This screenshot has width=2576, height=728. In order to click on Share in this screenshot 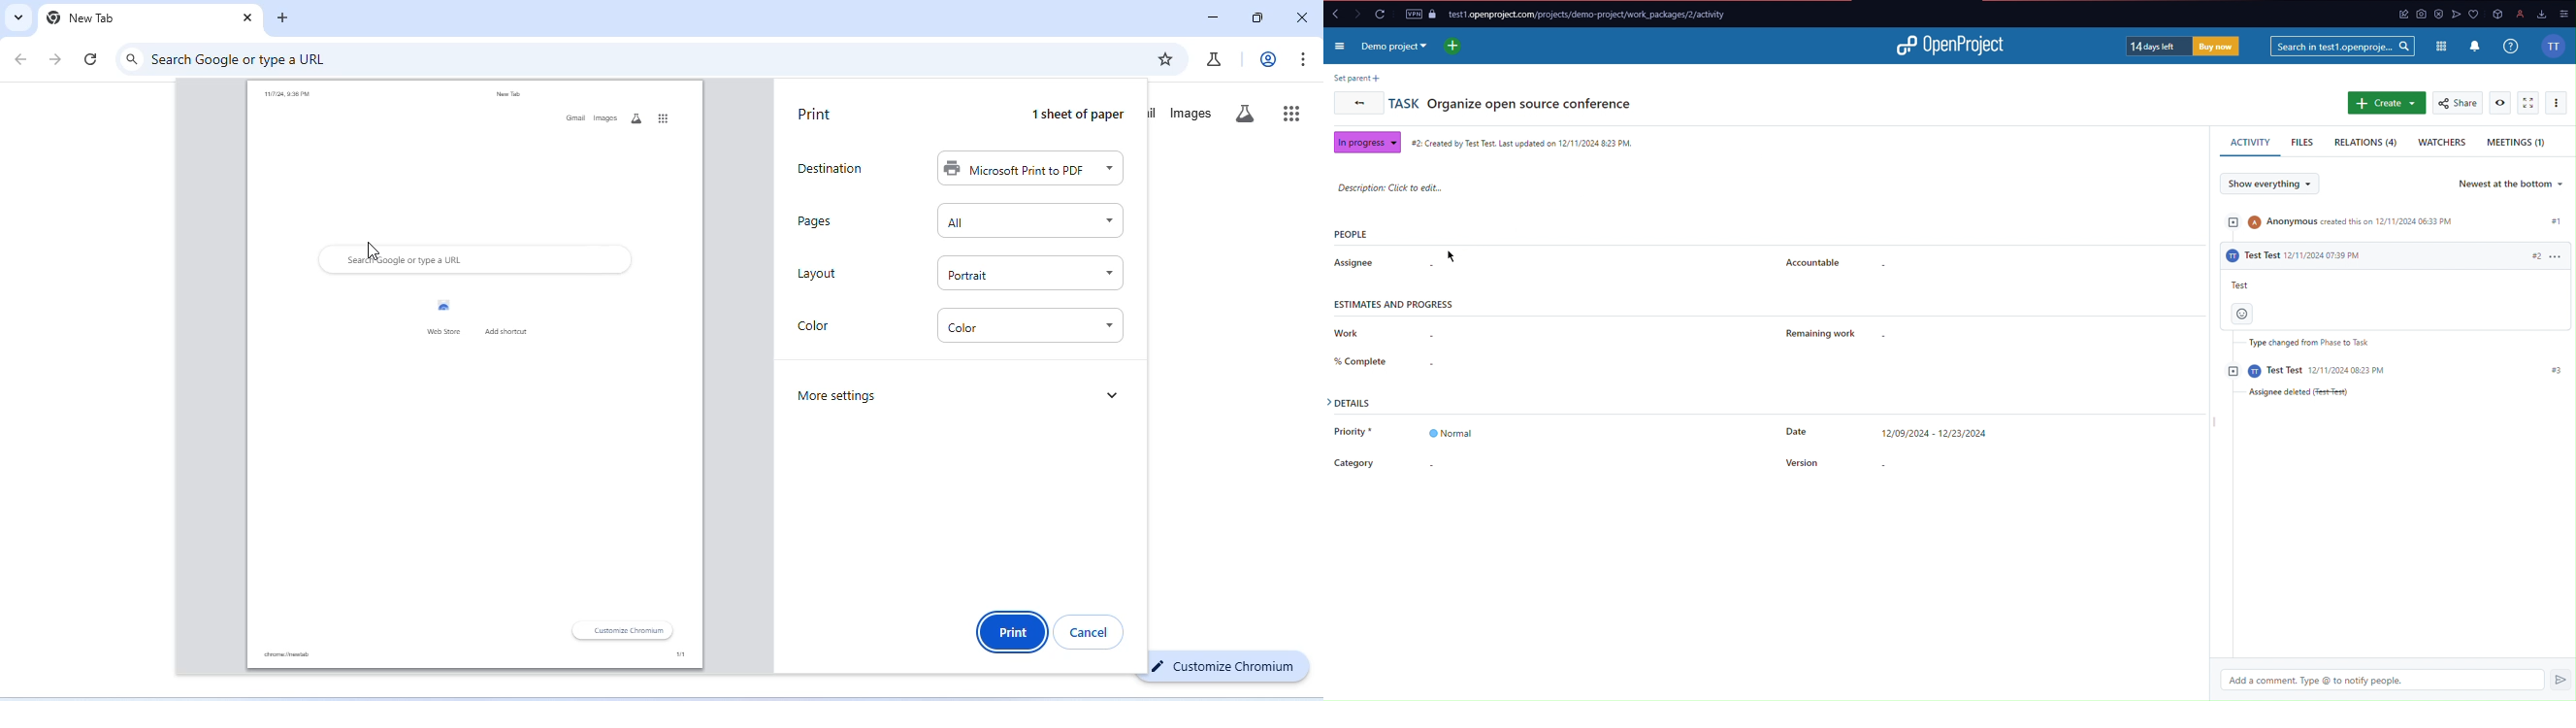, I will do `click(2457, 103)`.